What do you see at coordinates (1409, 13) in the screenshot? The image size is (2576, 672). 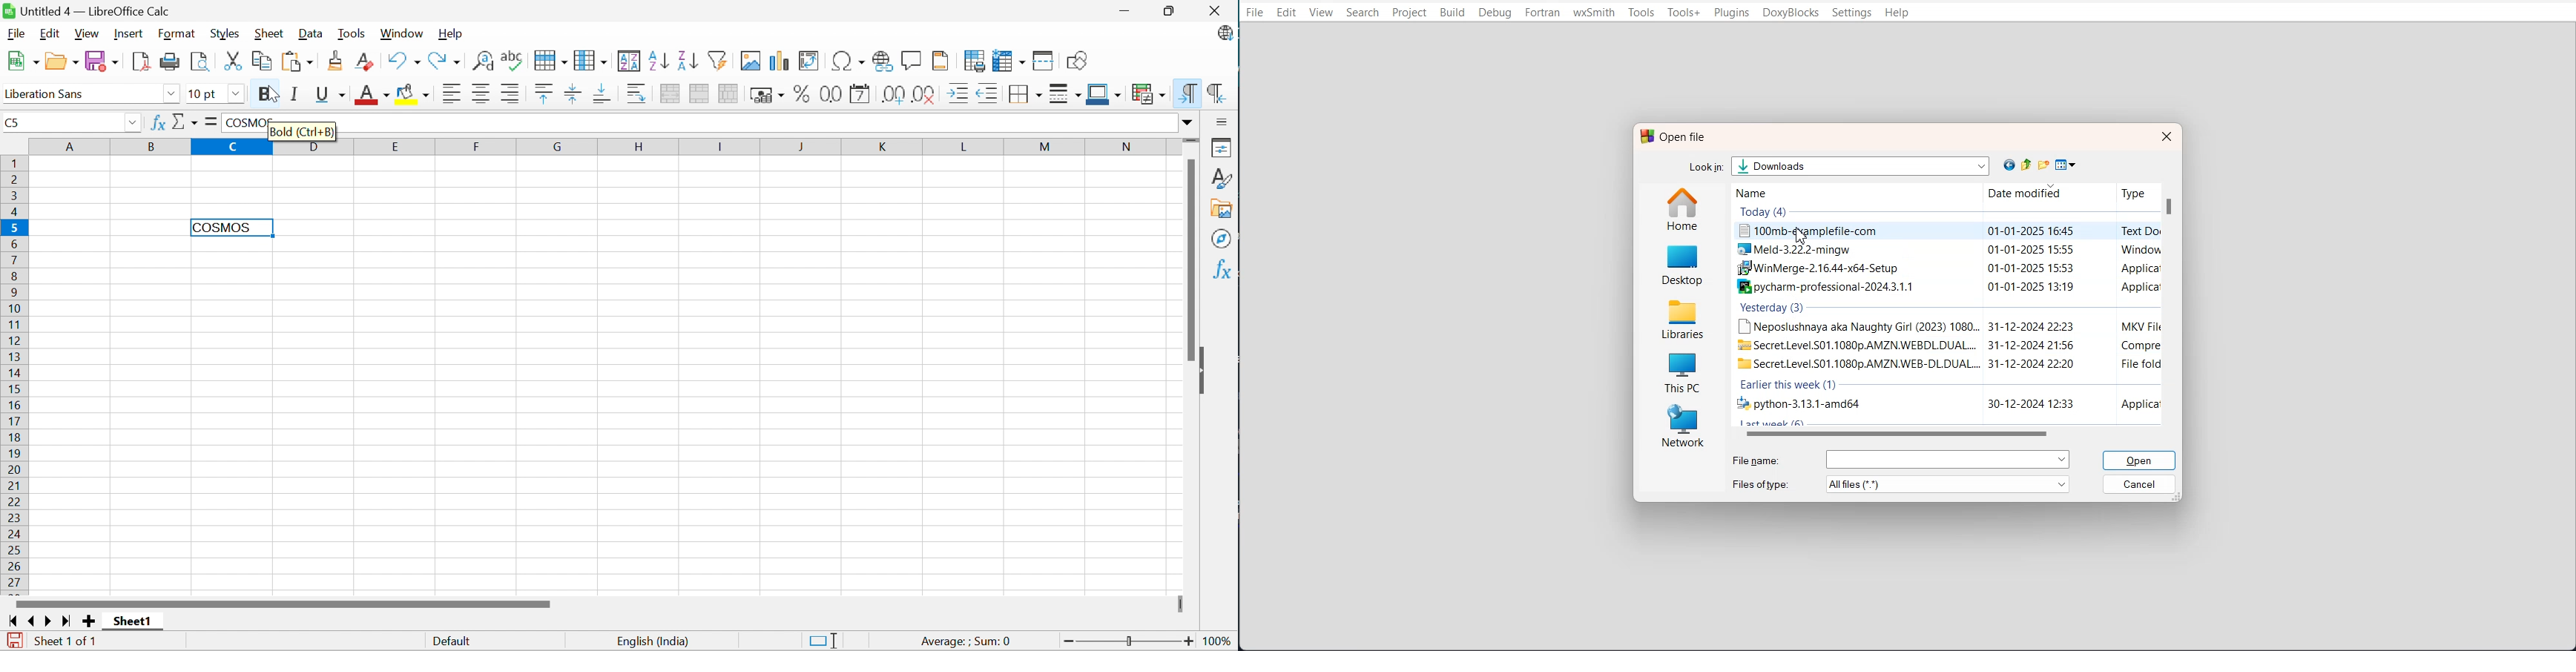 I see `Project` at bounding box center [1409, 13].